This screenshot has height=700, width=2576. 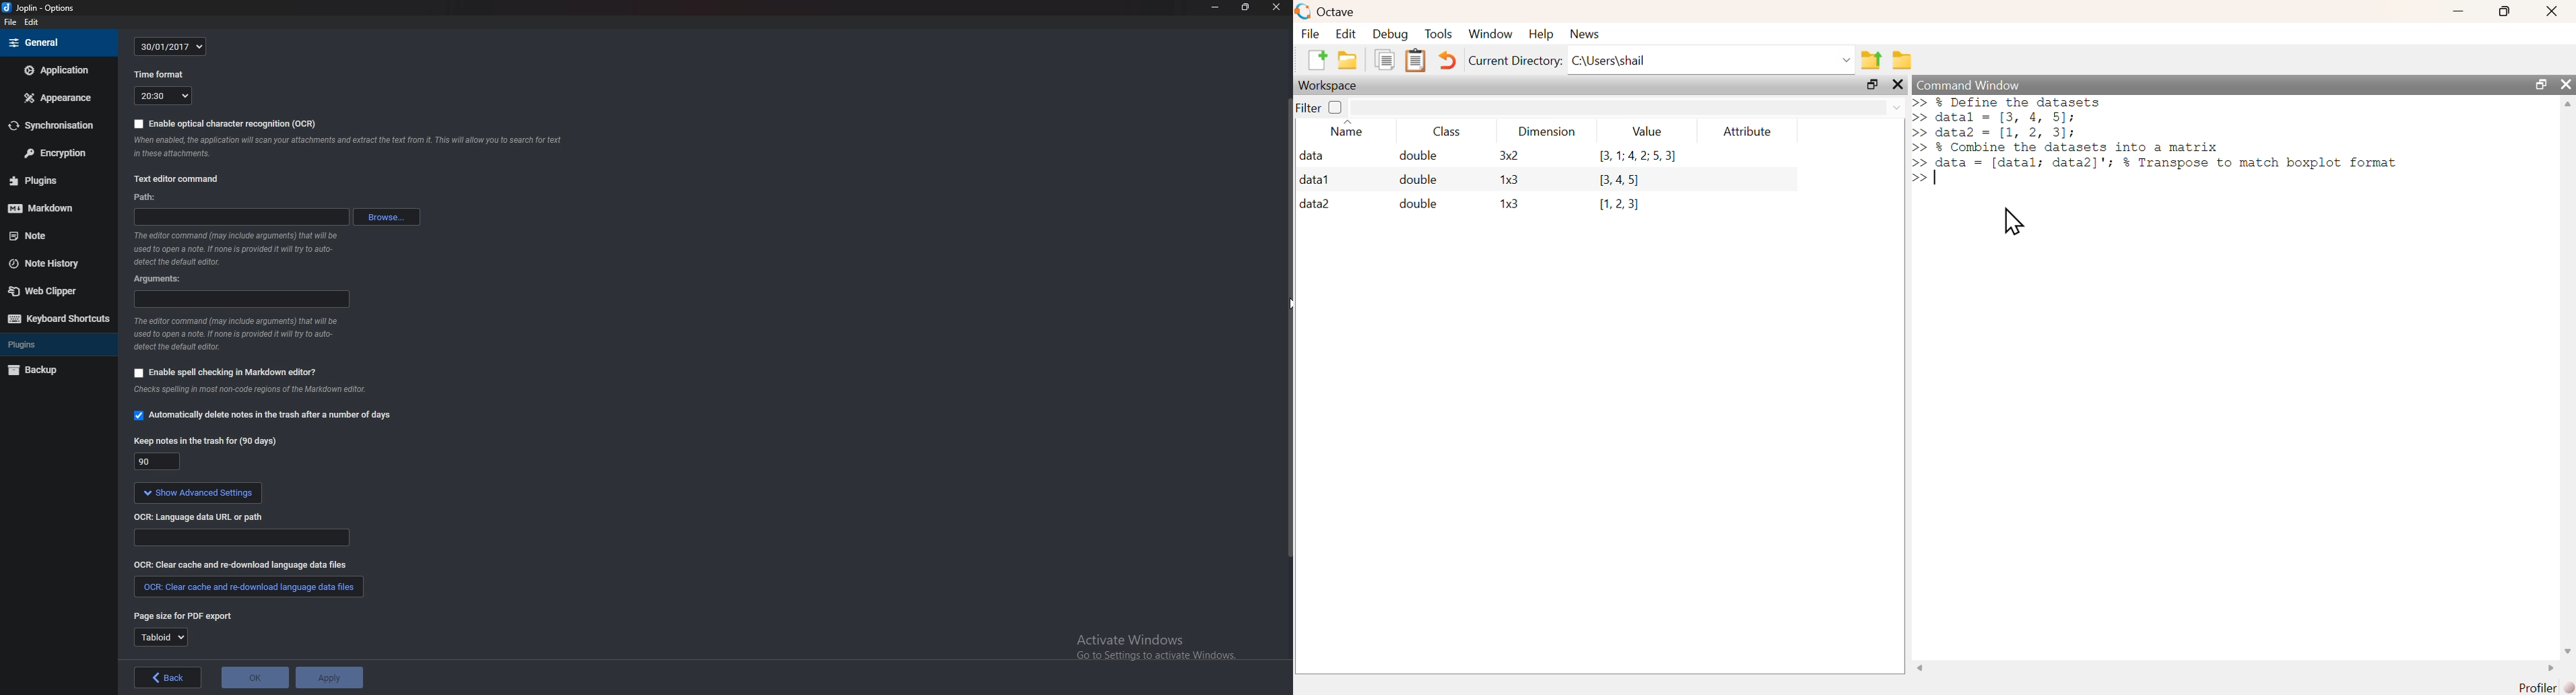 I want to click on enable spell checking, so click(x=241, y=370).